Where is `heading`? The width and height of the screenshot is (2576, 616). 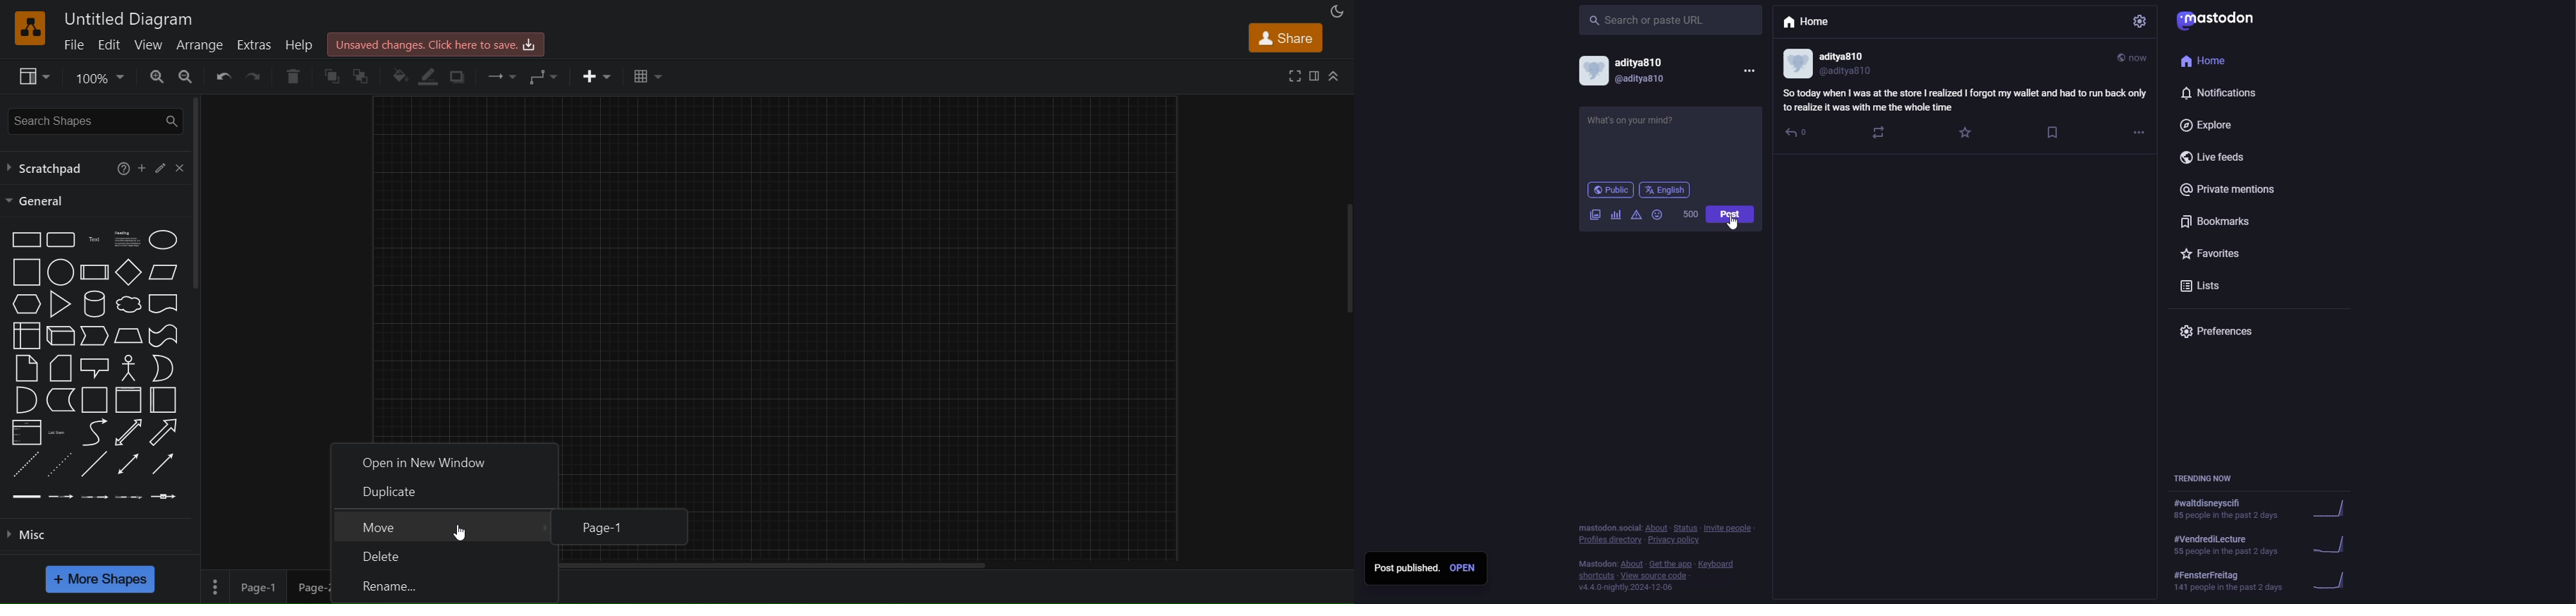 heading is located at coordinates (126, 238).